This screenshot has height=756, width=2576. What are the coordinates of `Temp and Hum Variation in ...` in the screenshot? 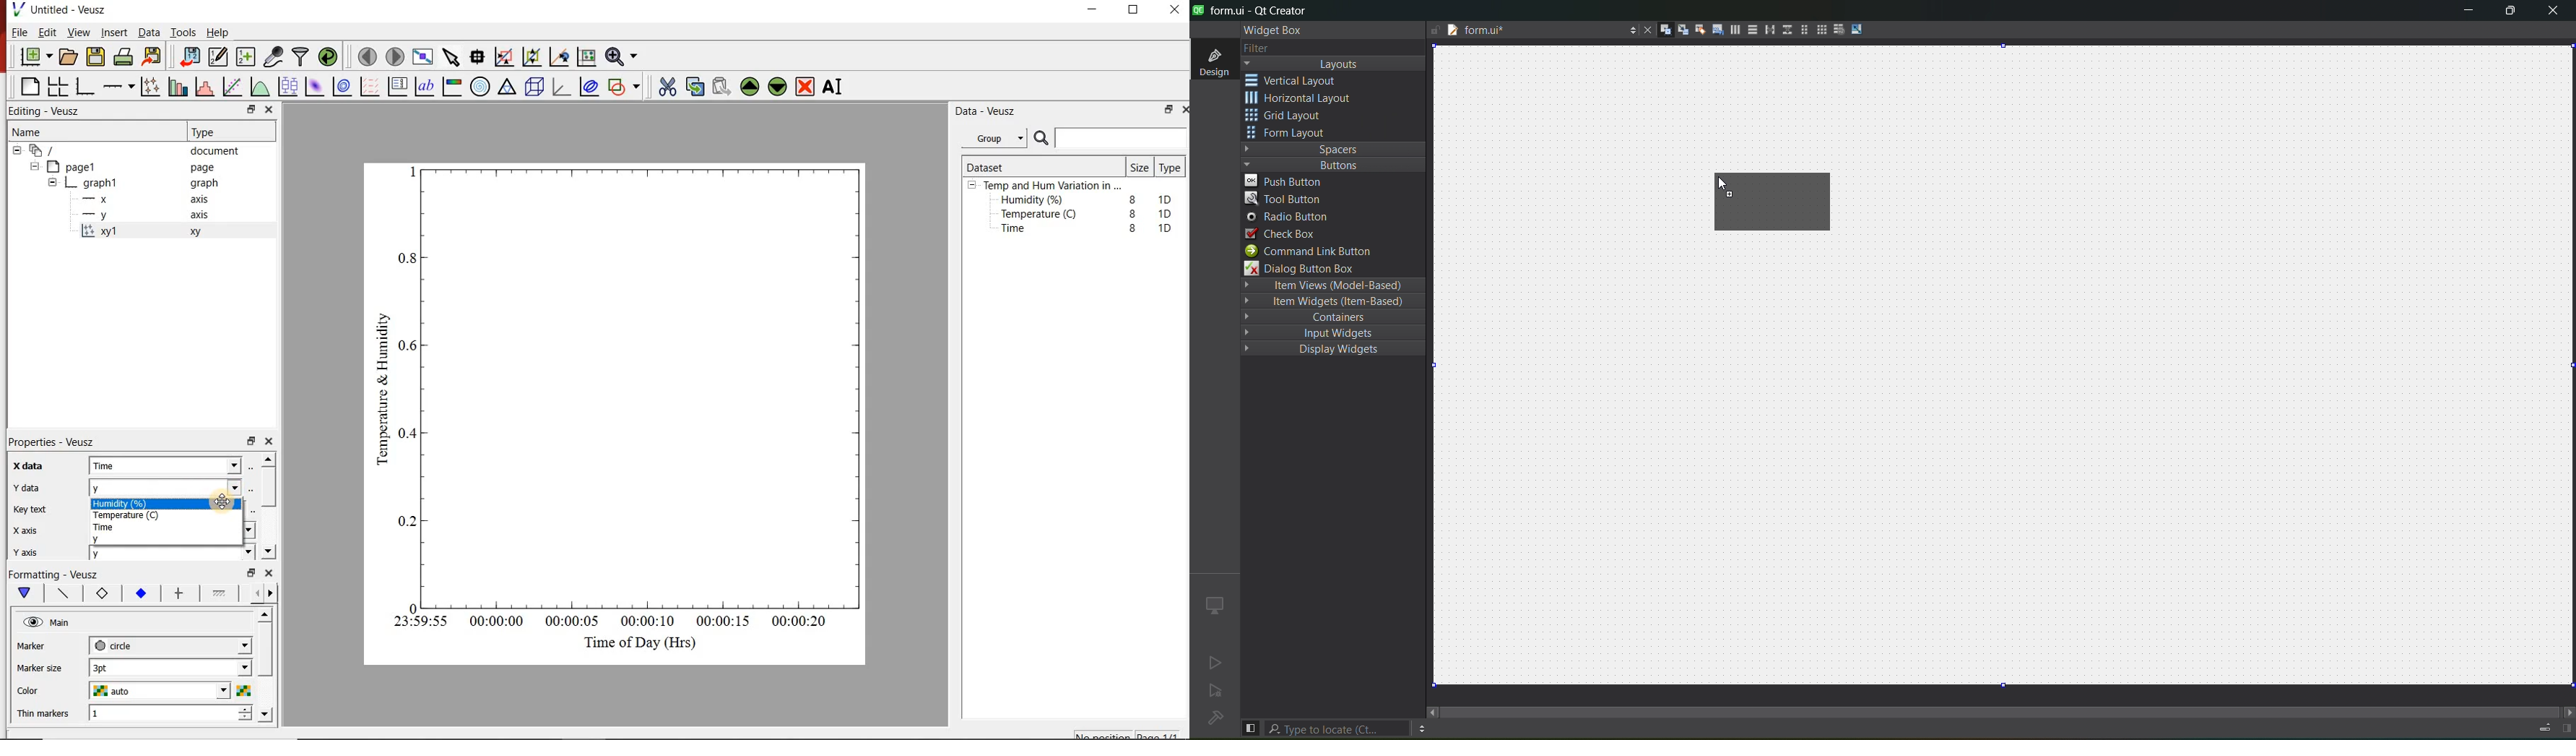 It's located at (1053, 186).